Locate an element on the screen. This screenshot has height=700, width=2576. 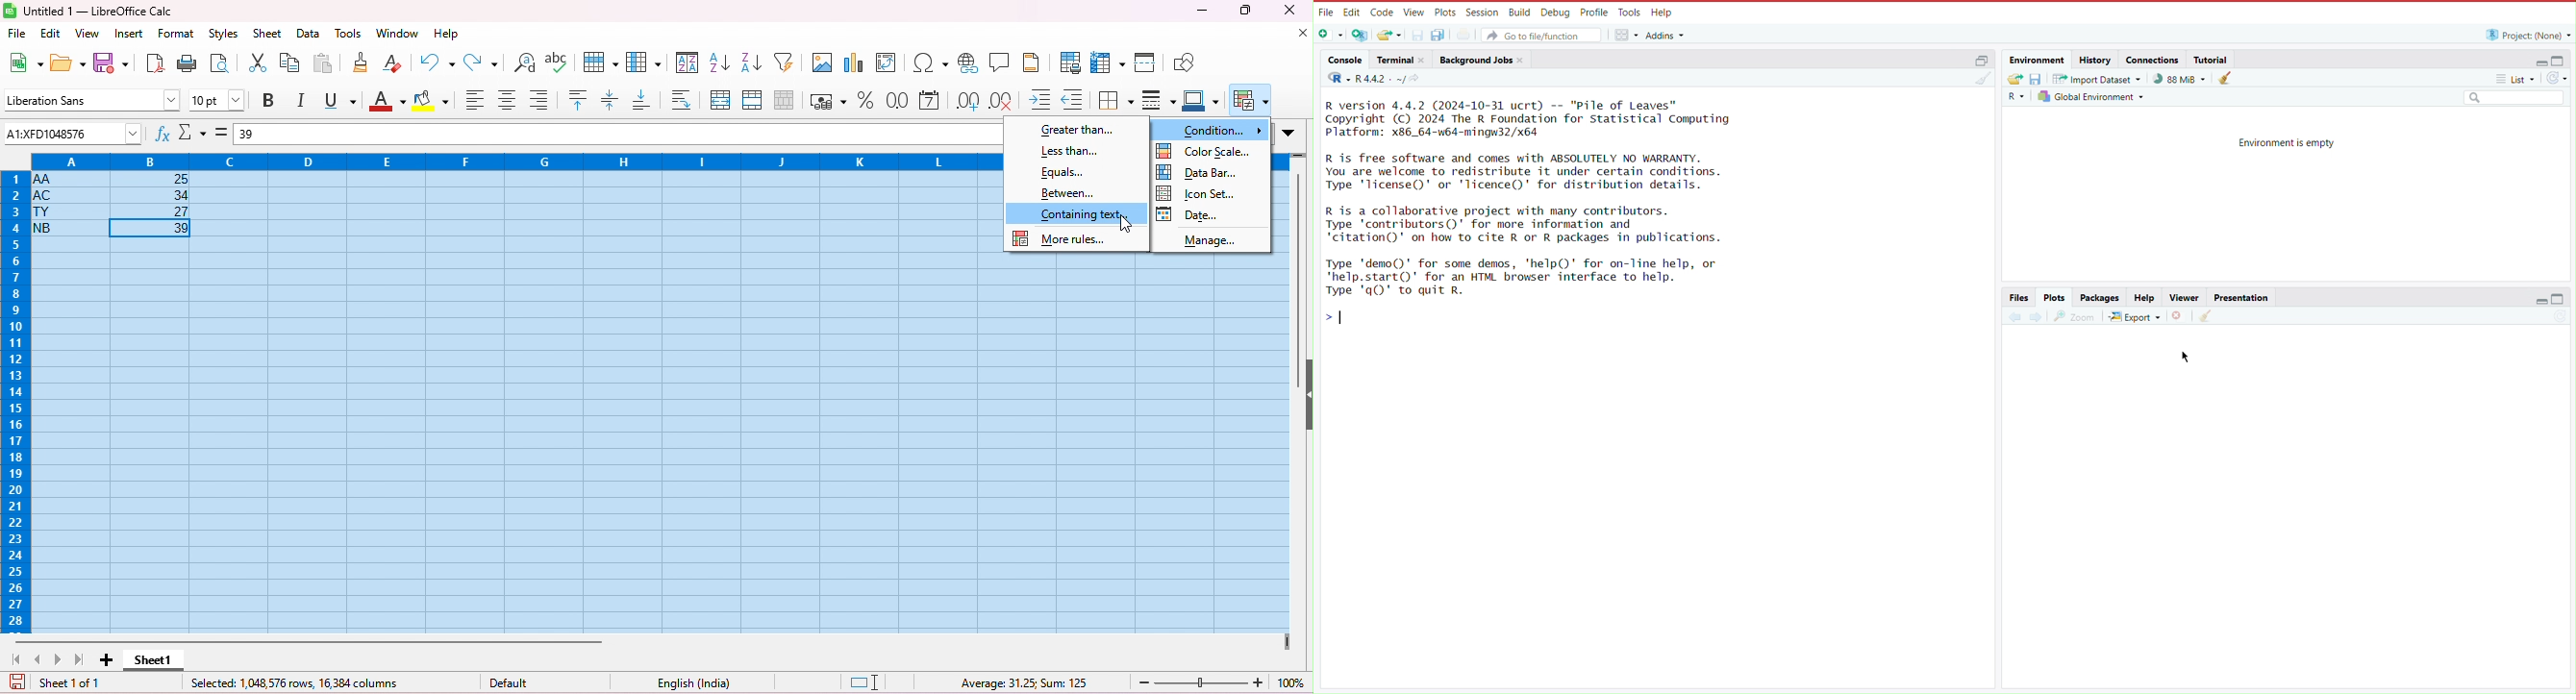
Connections is located at coordinates (2153, 59).